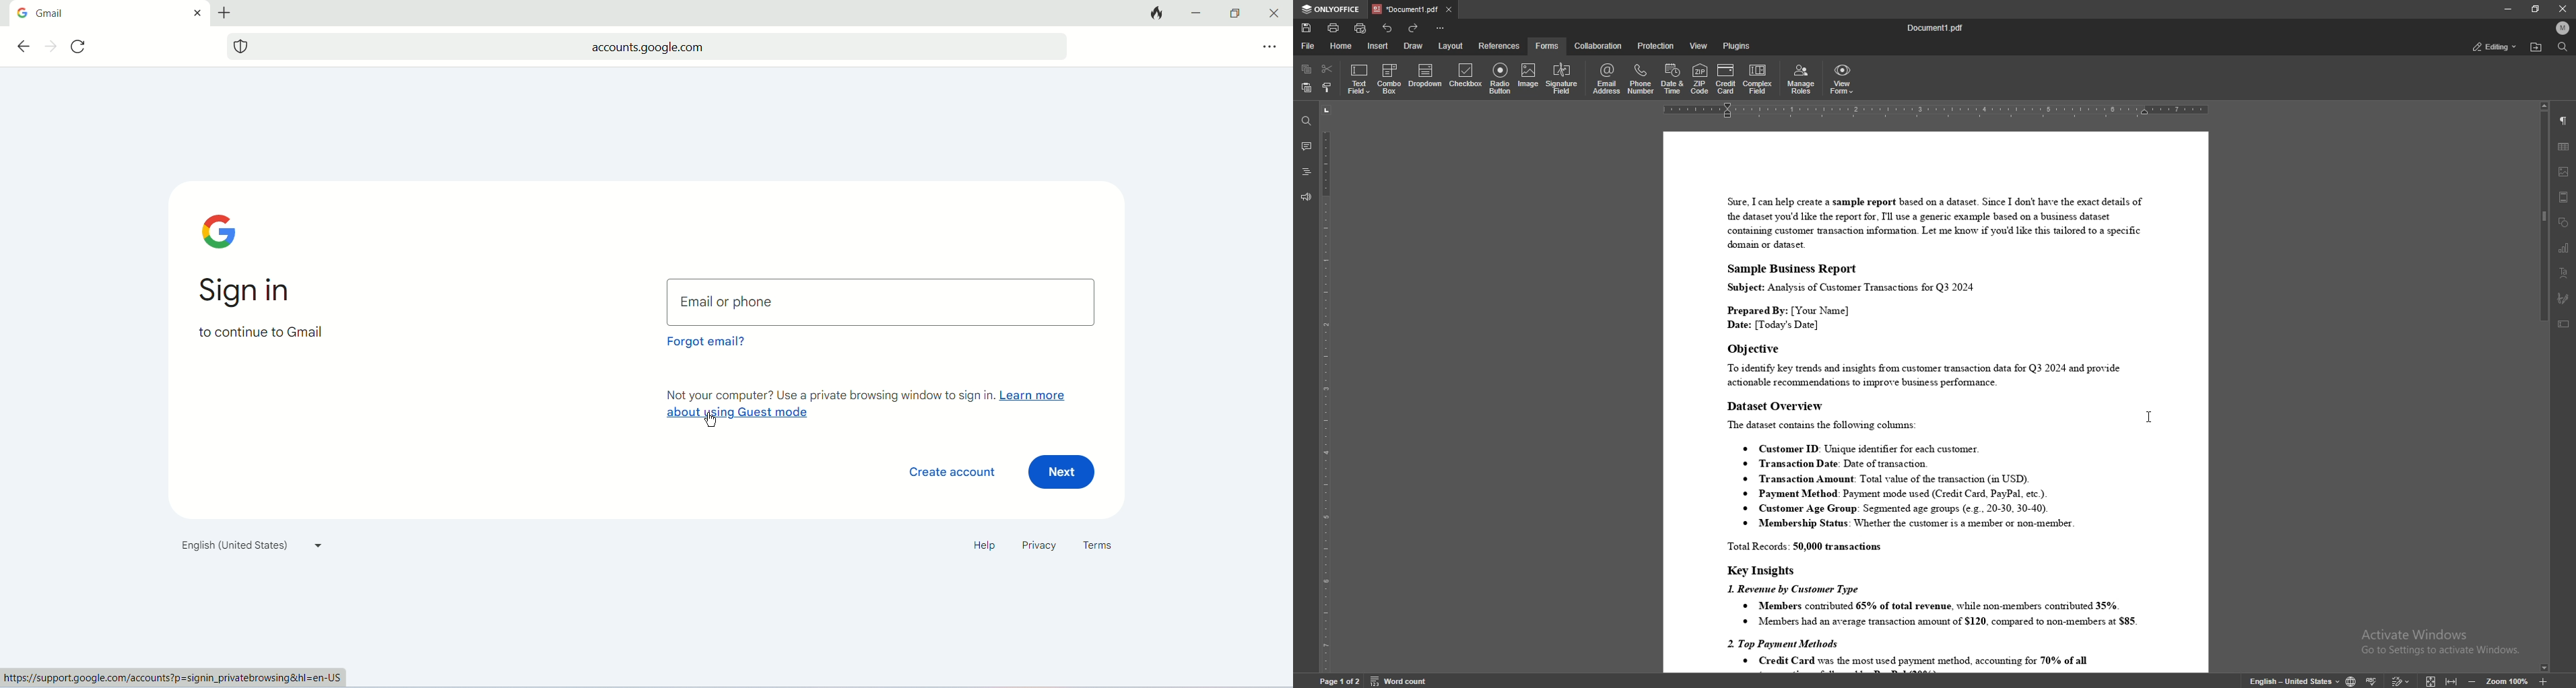 Image resolution: width=2576 pixels, height=700 pixels. What do you see at coordinates (22, 13) in the screenshot?
I see `google logo` at bounding box center [22, 13].